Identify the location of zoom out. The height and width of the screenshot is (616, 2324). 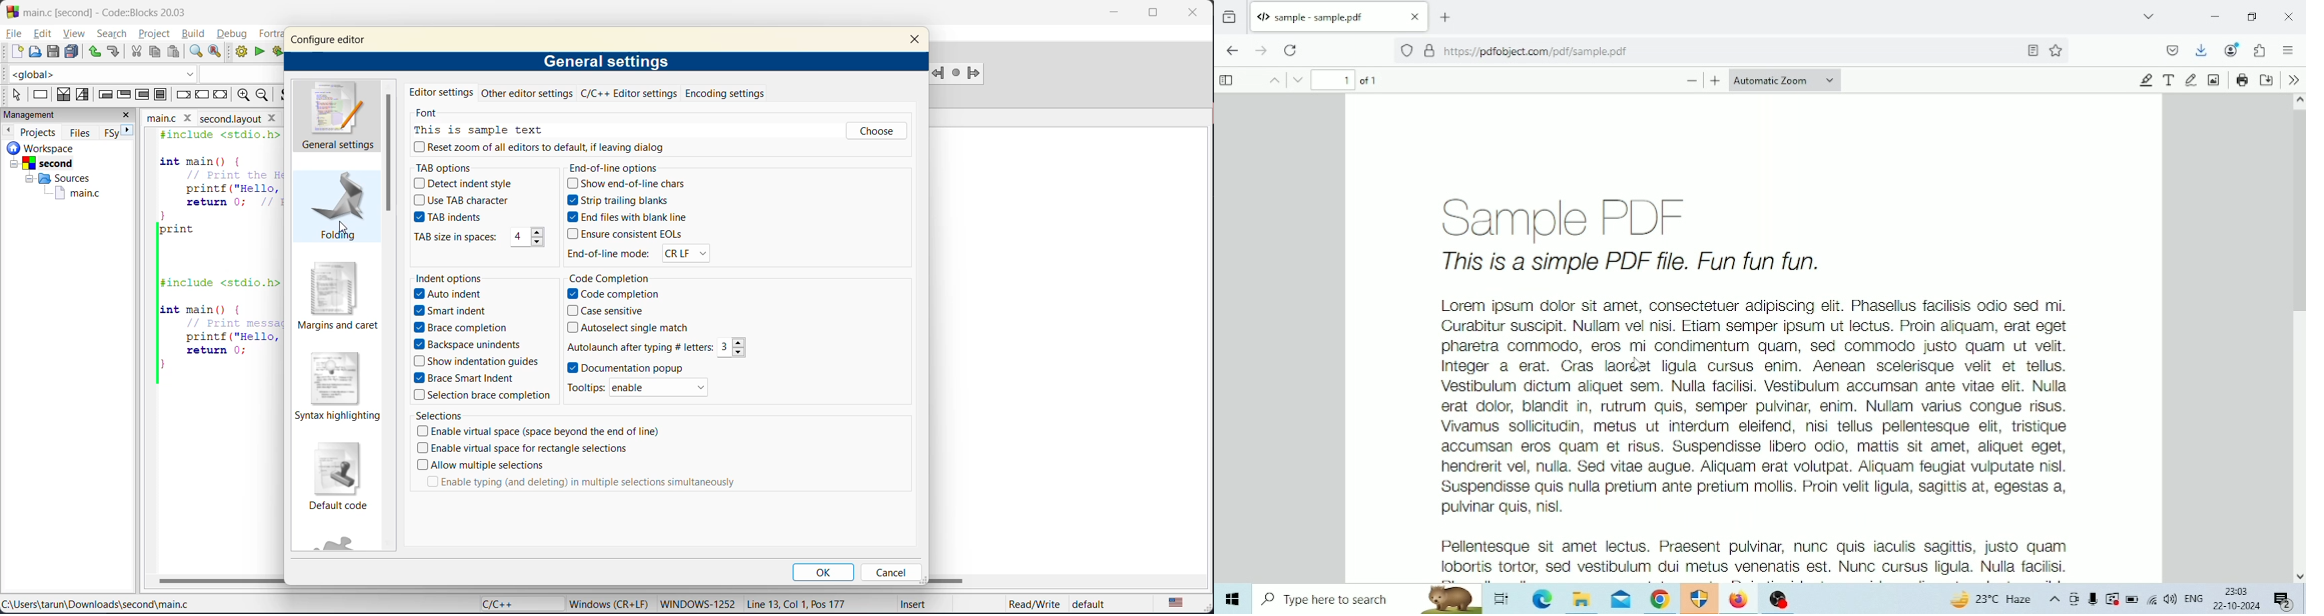
(266, 95).